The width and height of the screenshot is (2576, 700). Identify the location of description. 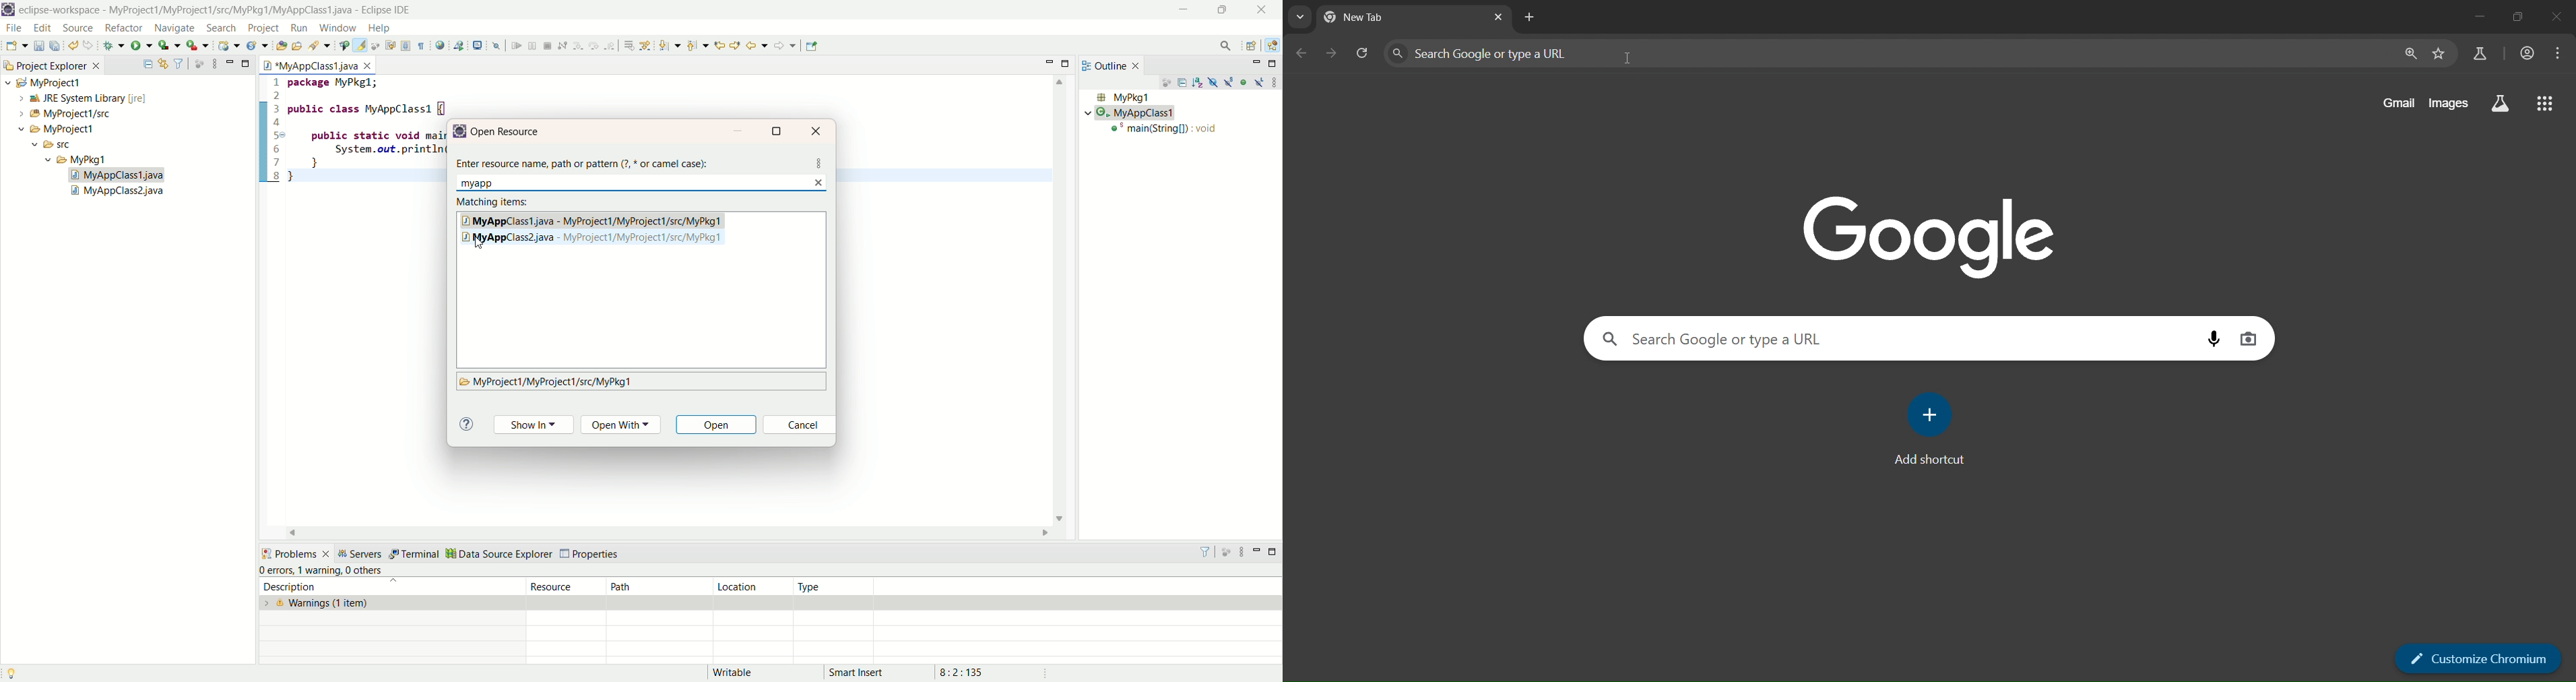
(384, 586).